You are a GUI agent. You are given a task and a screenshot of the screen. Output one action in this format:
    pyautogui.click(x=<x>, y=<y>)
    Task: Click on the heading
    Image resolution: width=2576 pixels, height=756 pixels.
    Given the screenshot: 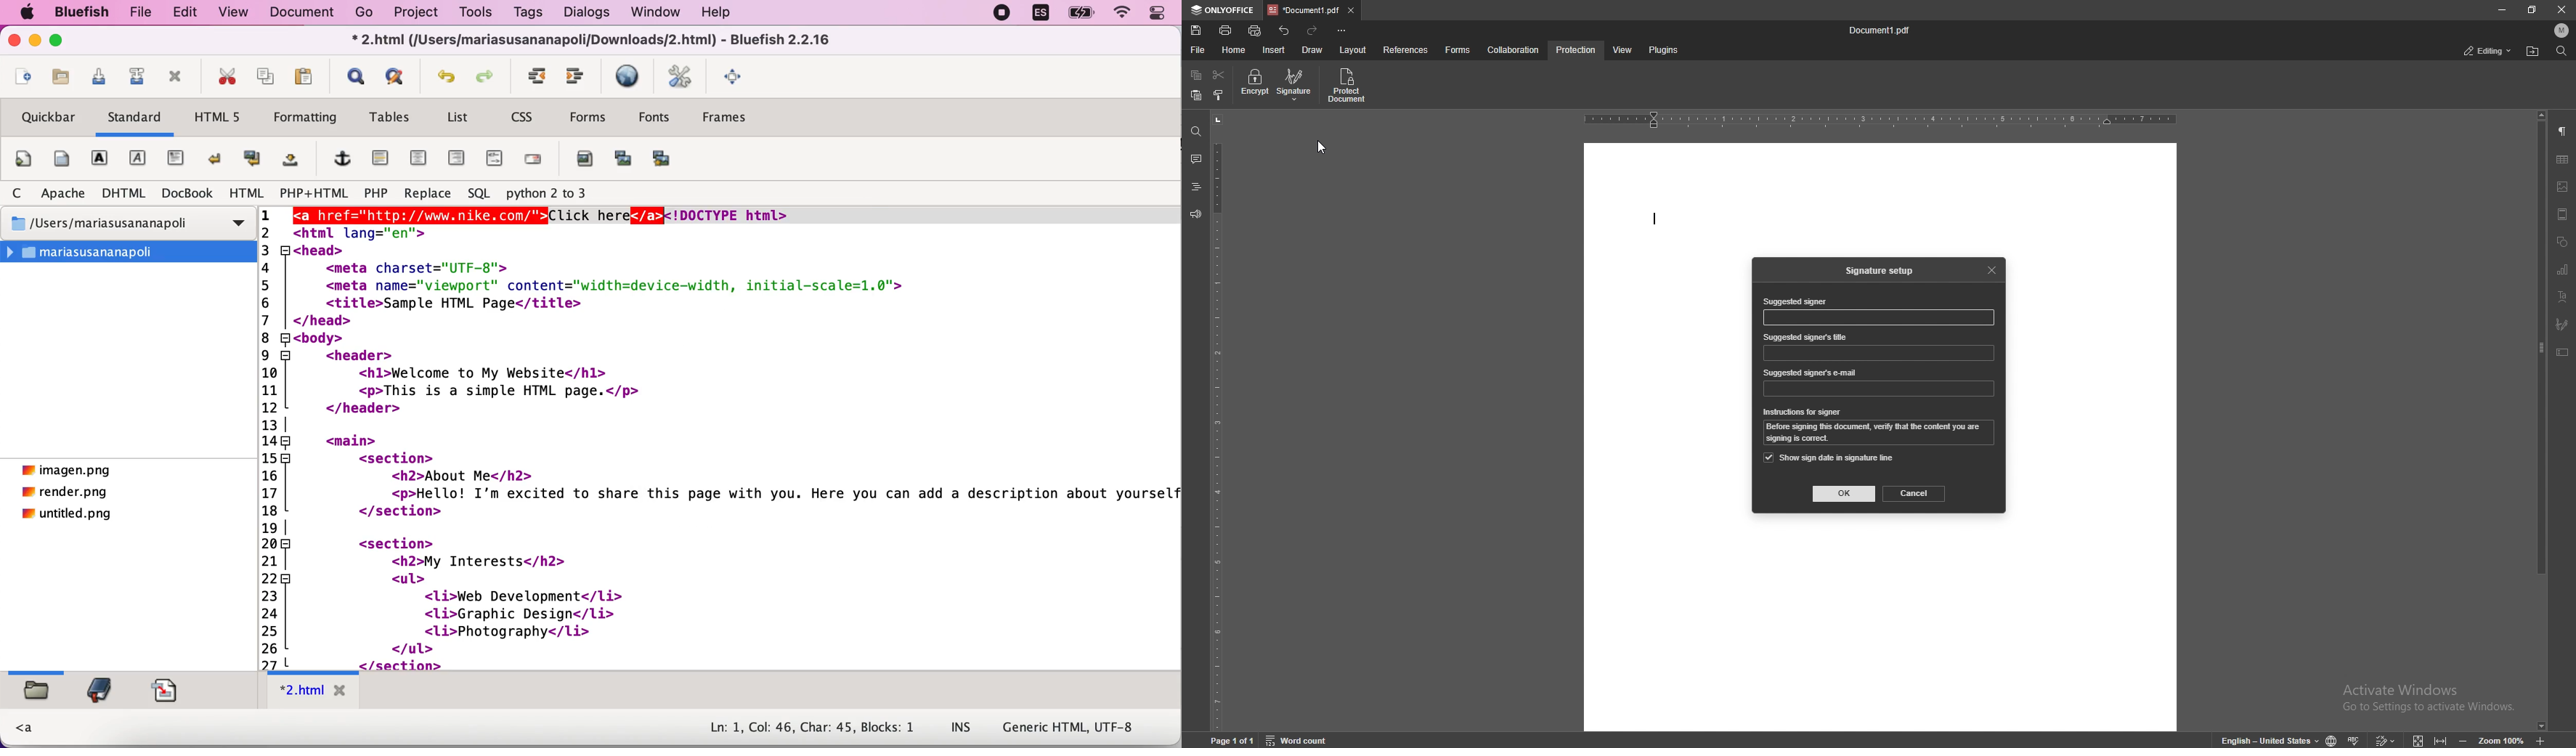 What is the action you would take?
    pyautogui.click(x=1195, y=188)
    